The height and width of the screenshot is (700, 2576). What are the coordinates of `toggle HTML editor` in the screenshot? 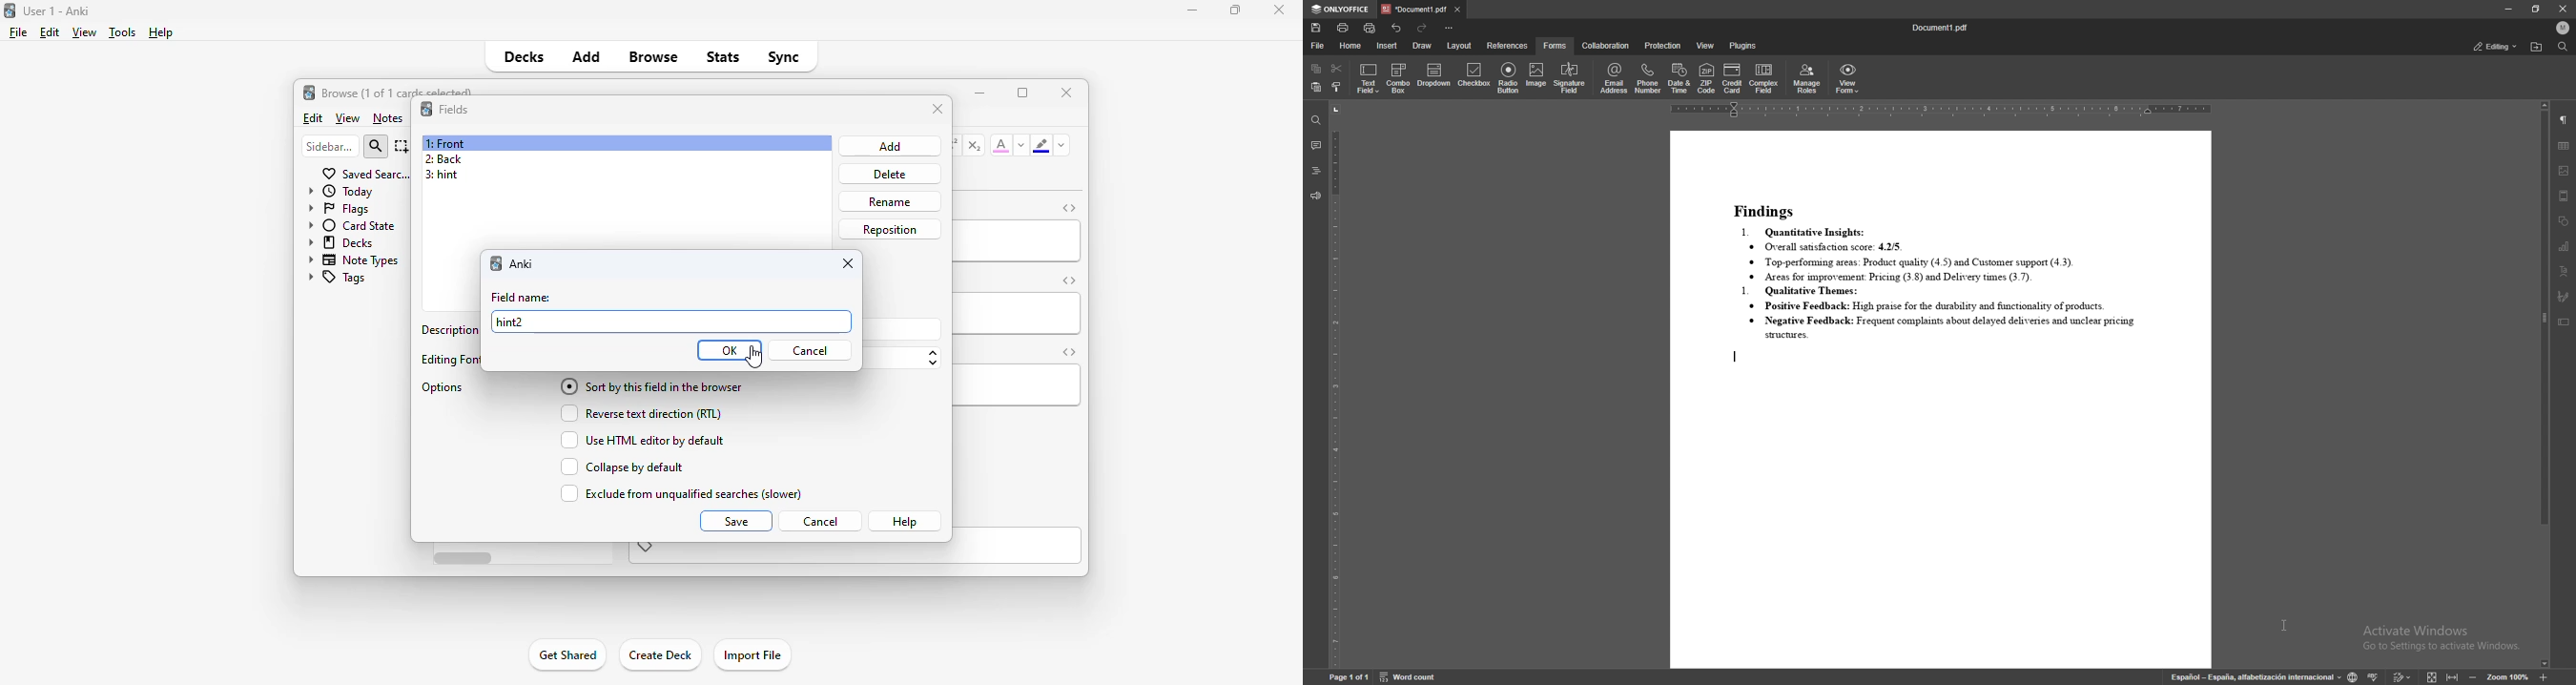 It's located at (1068, 352).